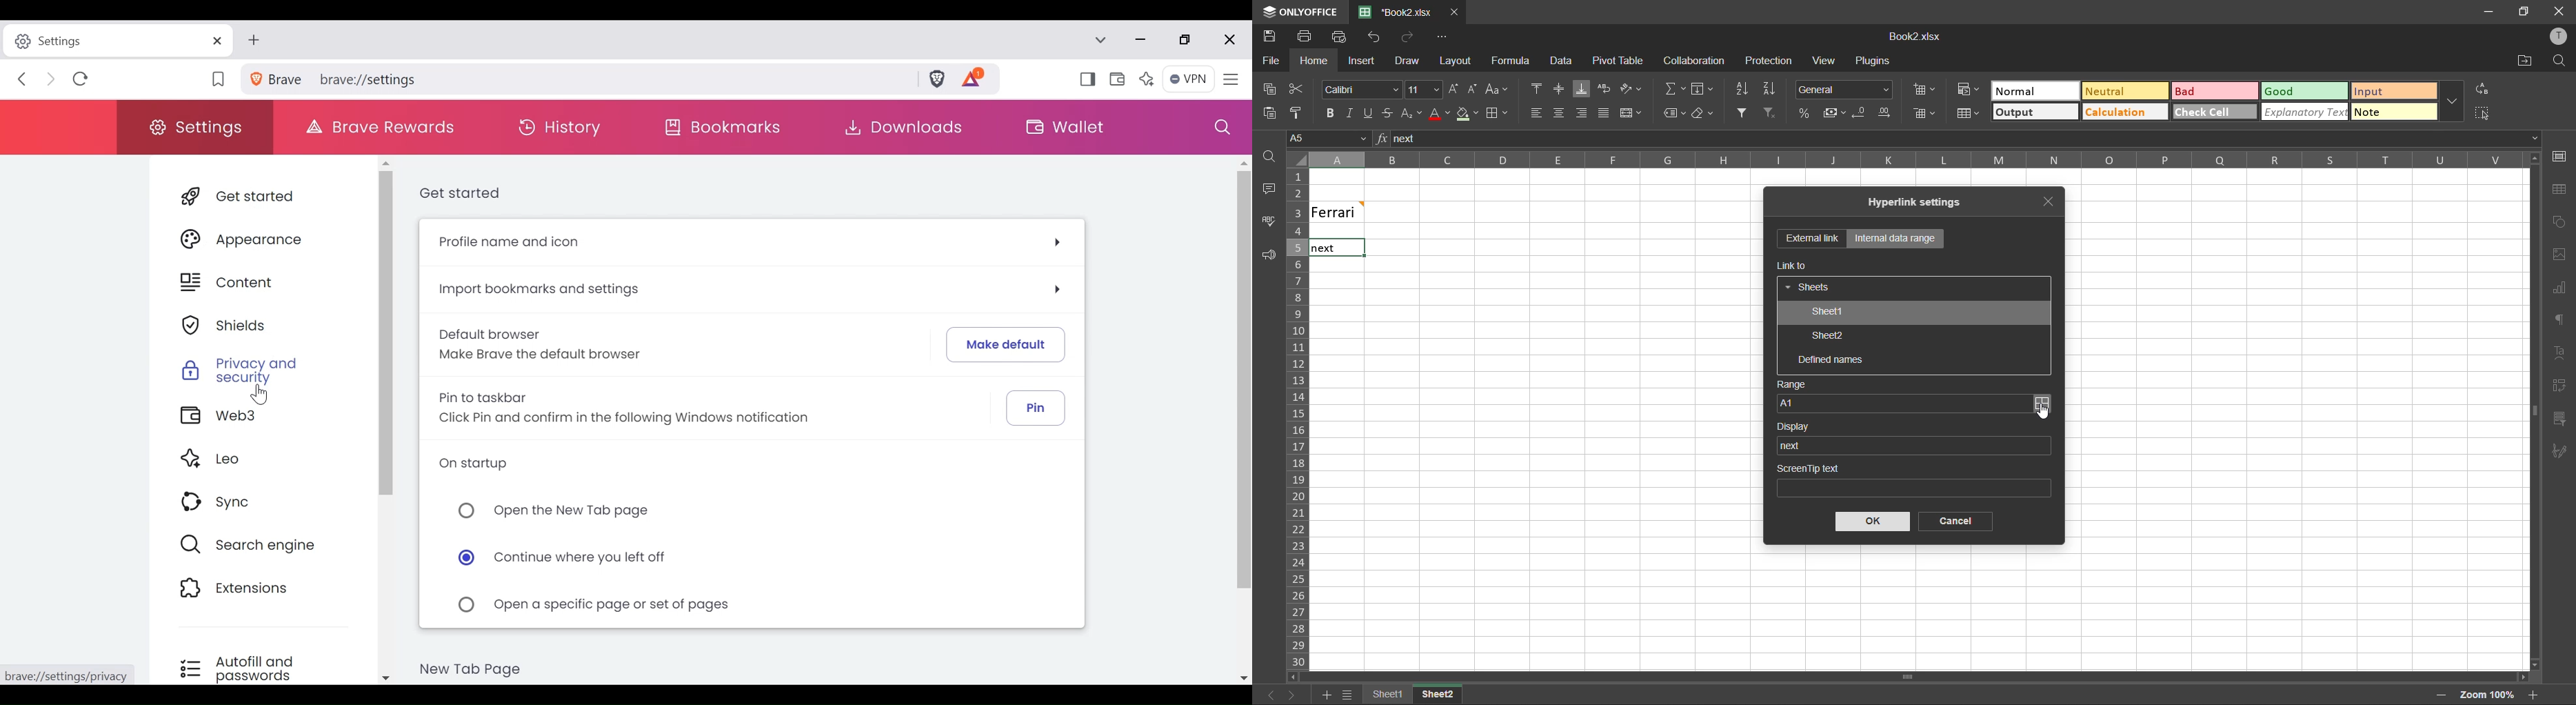 Image resolution: width=2576 pixels, height=728 pixels. Describe the element at coordinates (1270, 61) in the screenshot. I see `file` at that location.